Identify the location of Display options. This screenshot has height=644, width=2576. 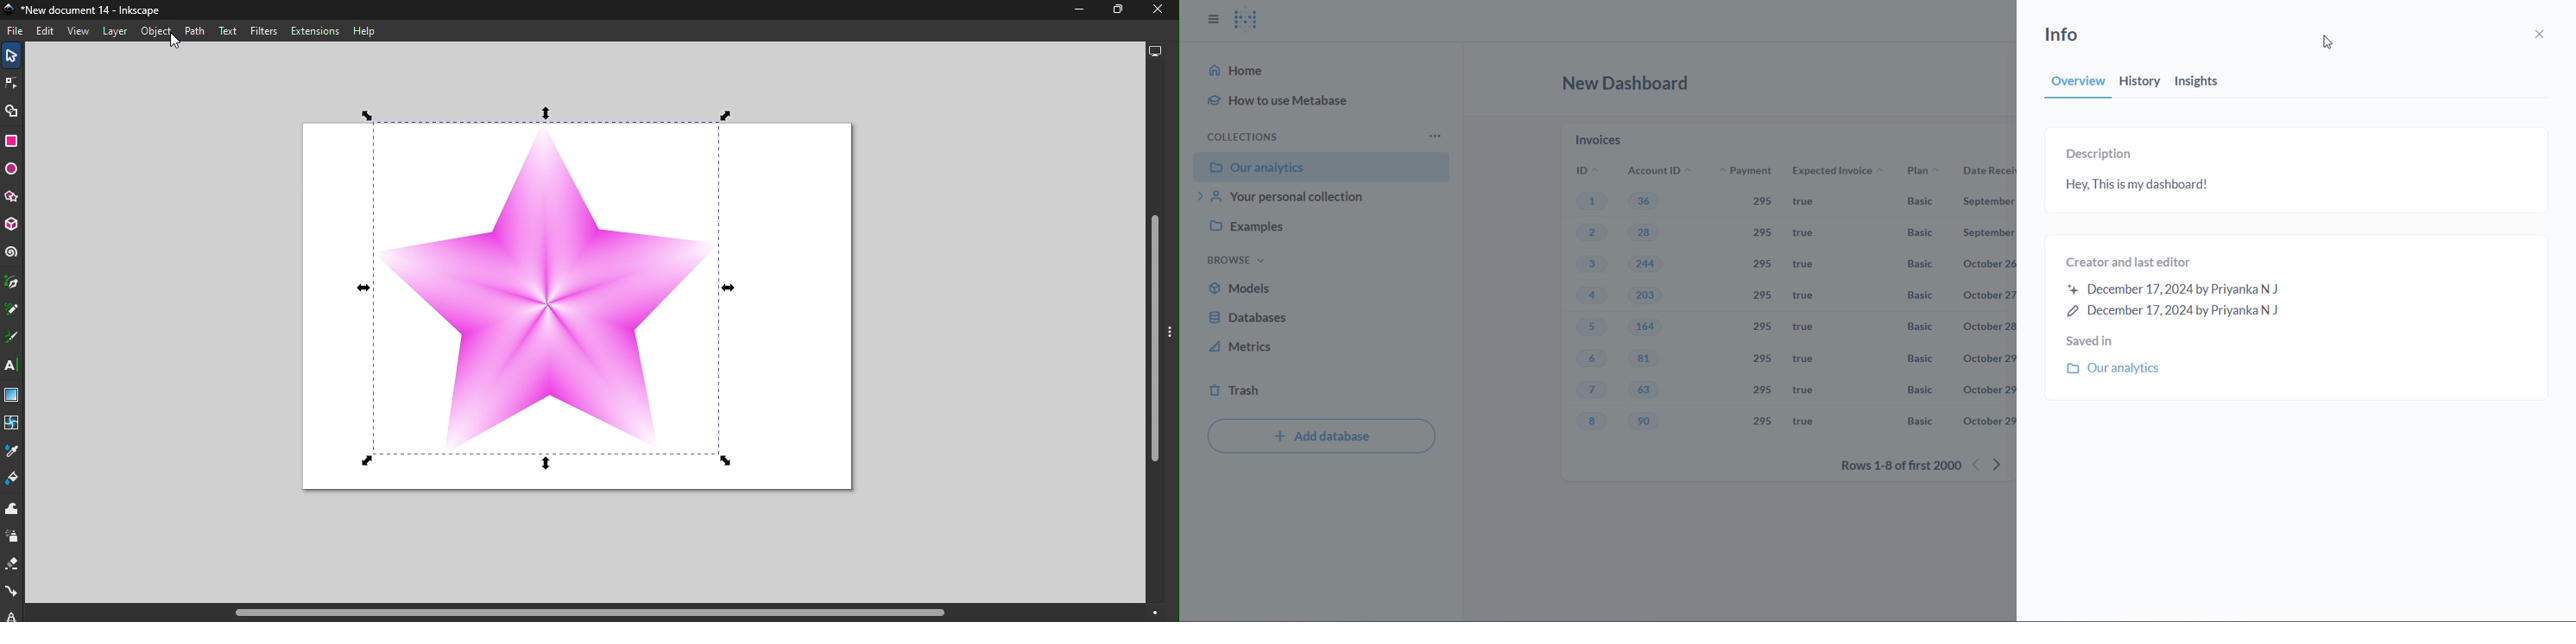
(1152, 50).